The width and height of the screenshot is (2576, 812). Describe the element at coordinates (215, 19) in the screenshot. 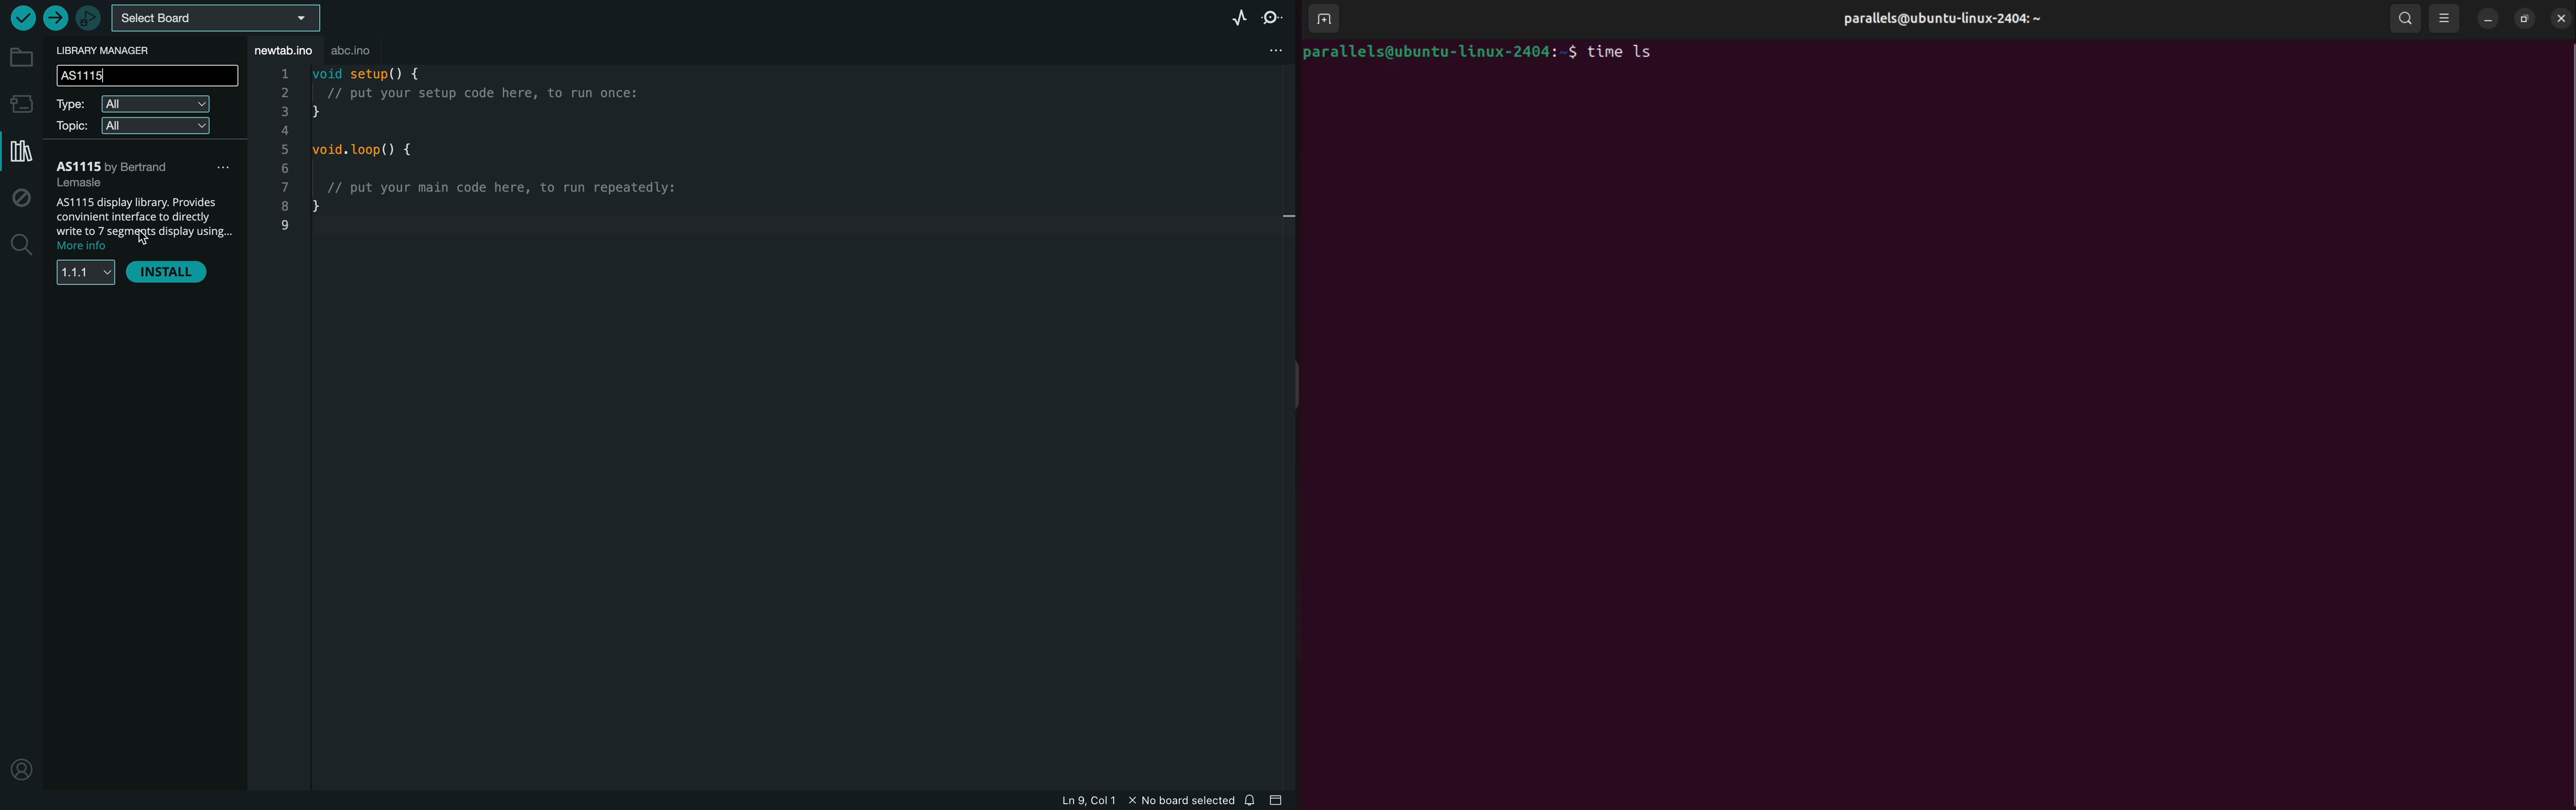

I see `board selecter` at that location.